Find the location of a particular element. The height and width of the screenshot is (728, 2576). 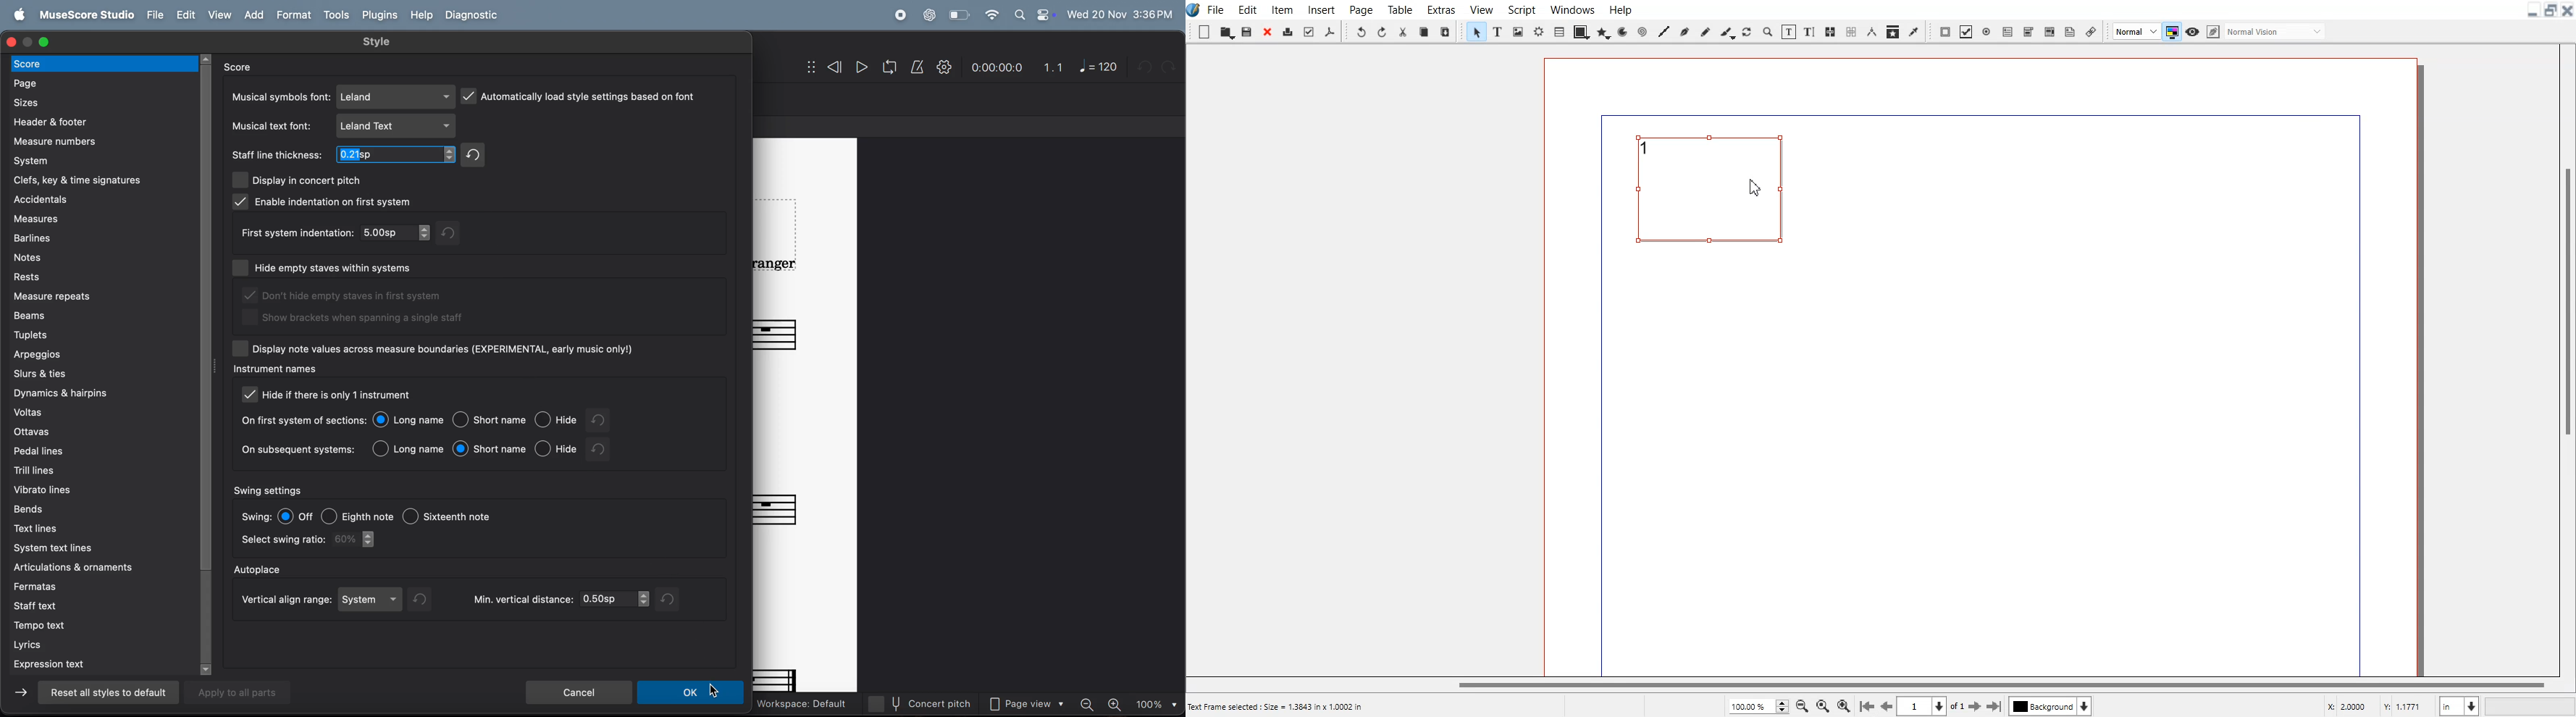

short name is located at coordinates (490, 449).